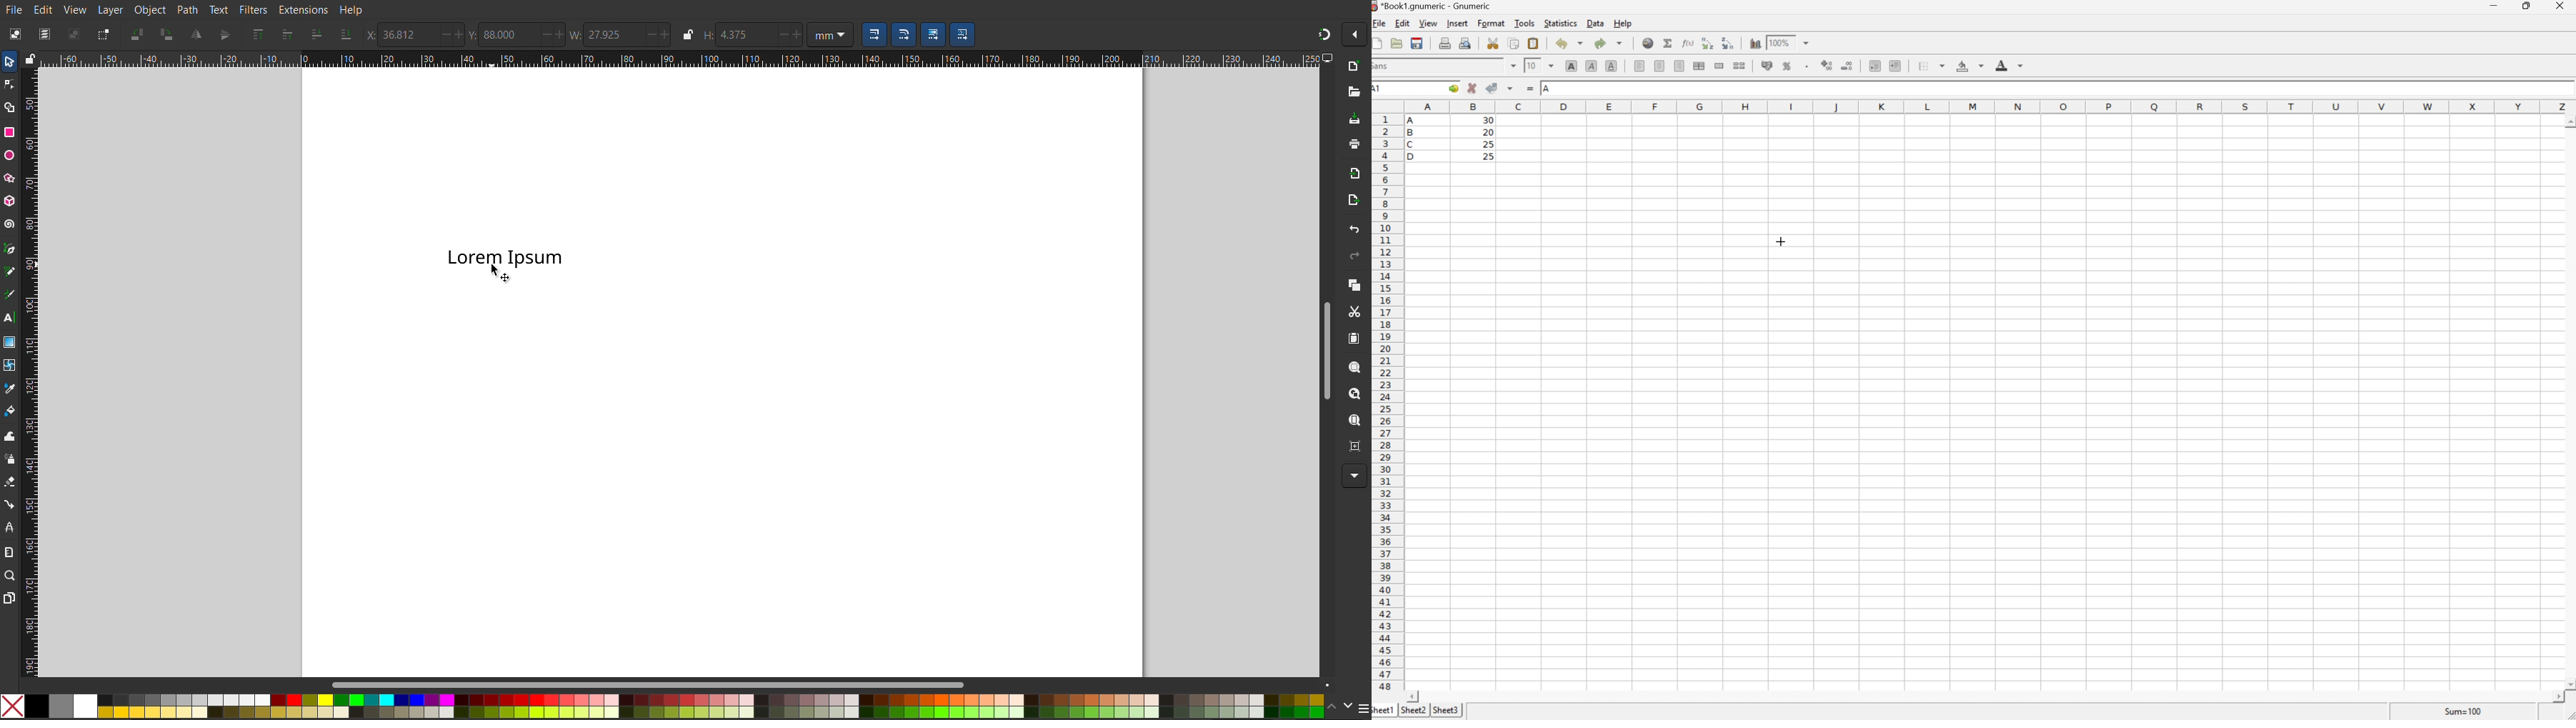 The image size is (2576, 728). Describe the element at coordinates (1354, 120) in the screenshot. I see `Save` at that location.